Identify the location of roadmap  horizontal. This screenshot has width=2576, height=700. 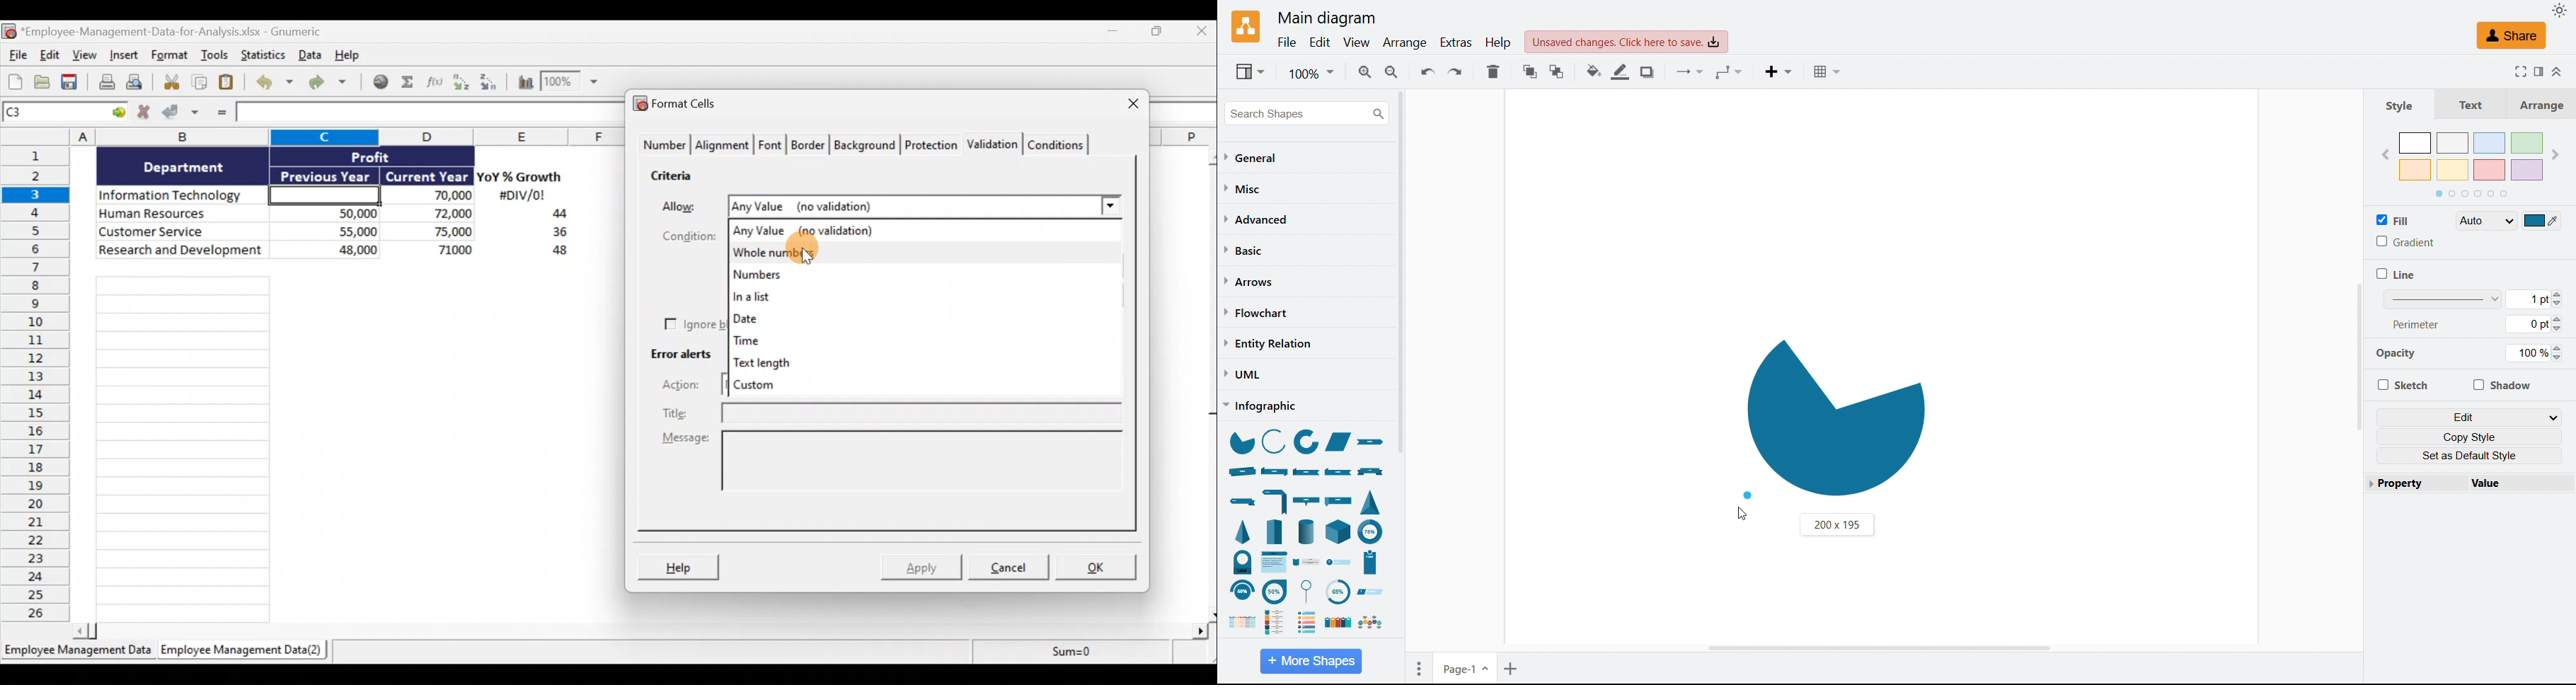
(1369, 623).